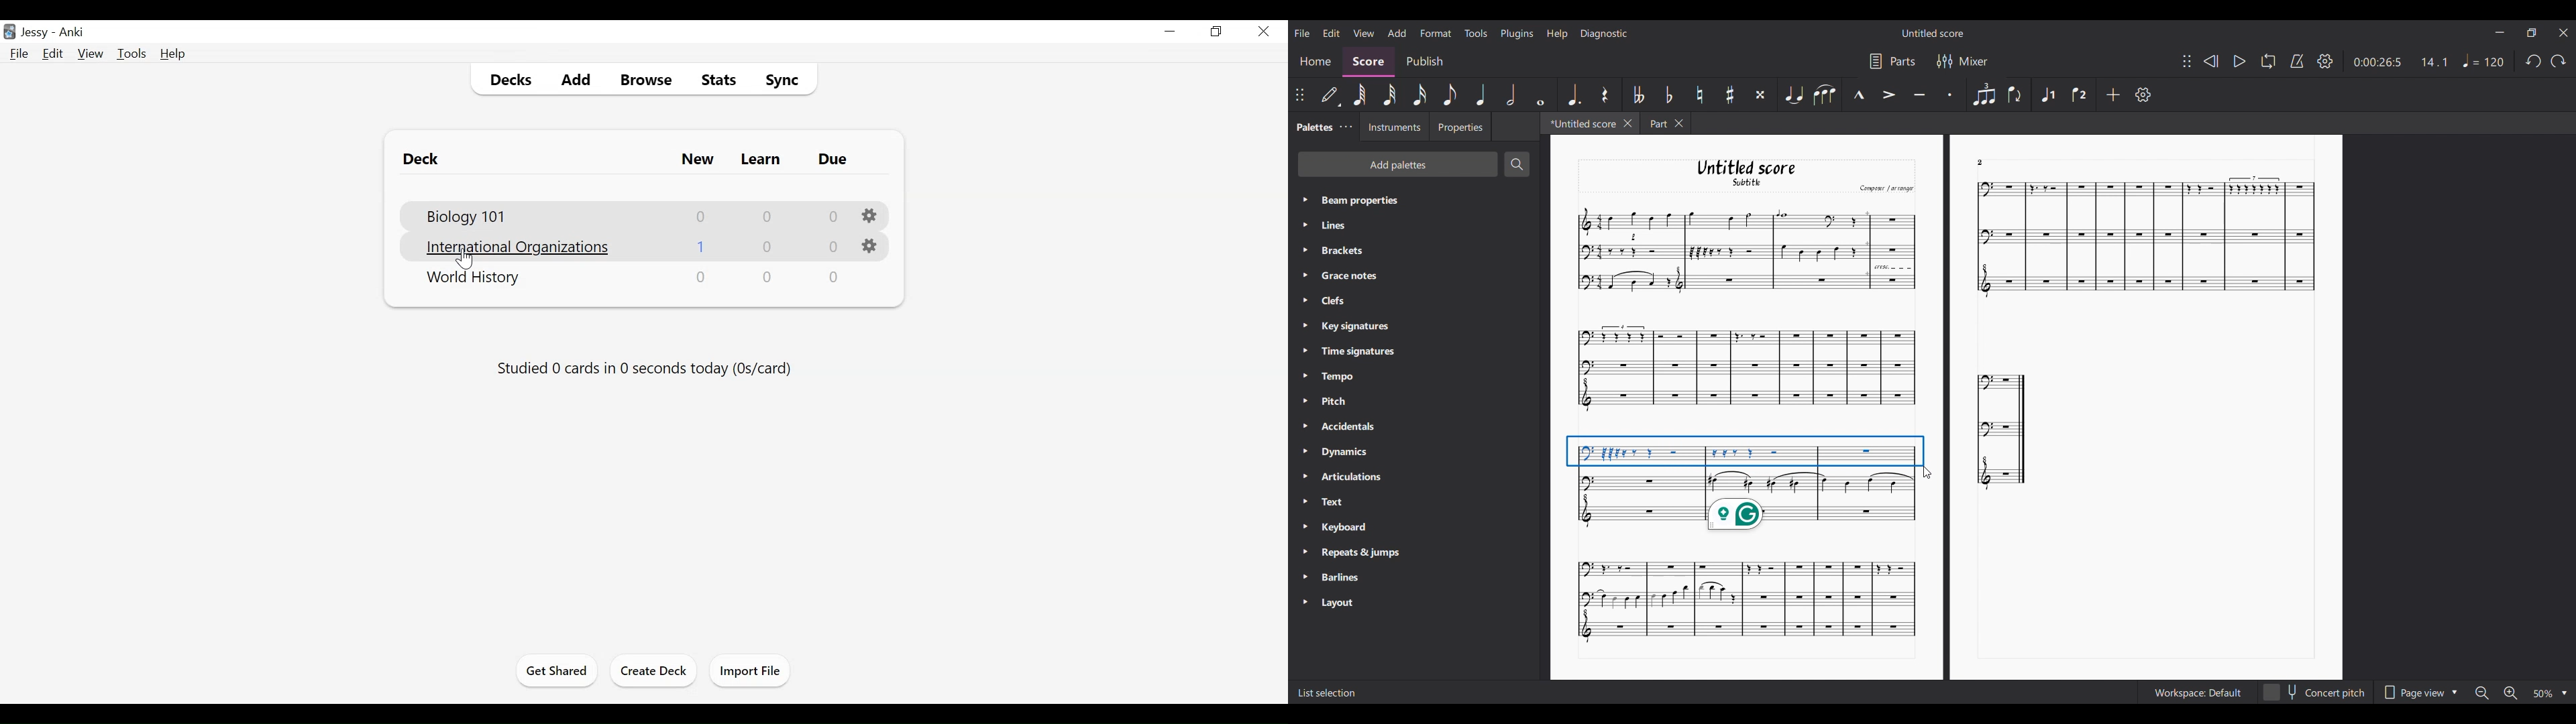 The image size is (2576, 728). I want to click on Close, so click(1265, 31).